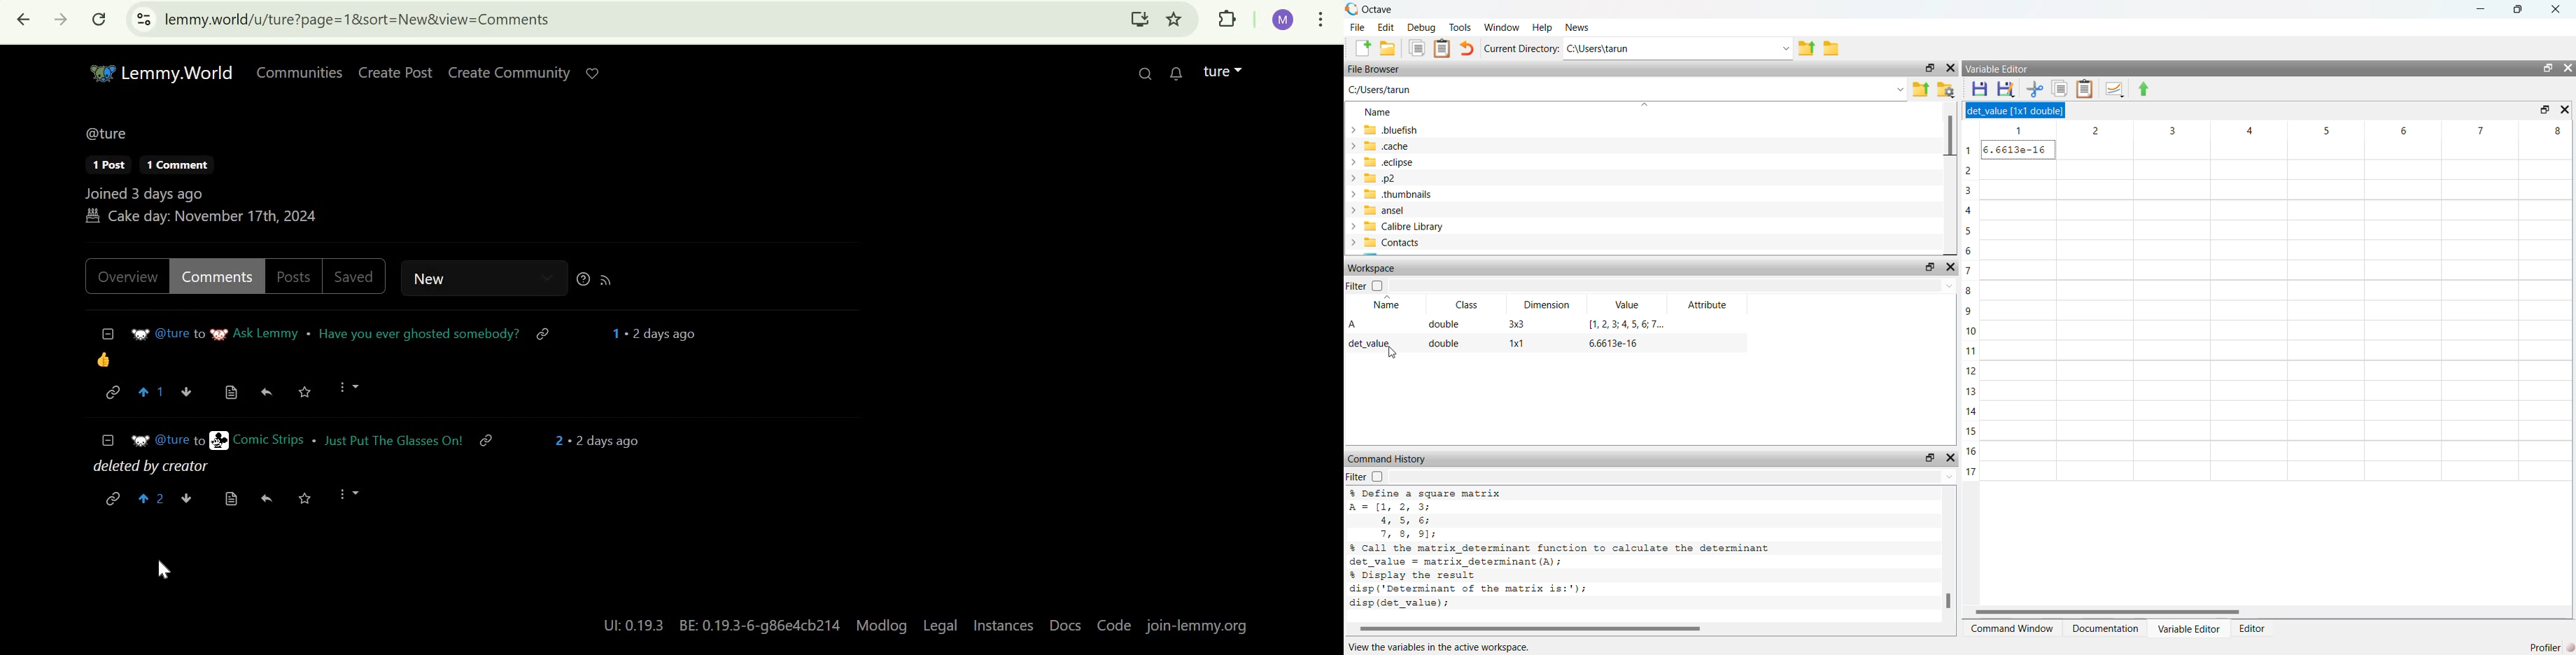  What do you see at coordinates (1391, 460) in the screenshot?
I see `command history` at bounding box center [1391, 460].